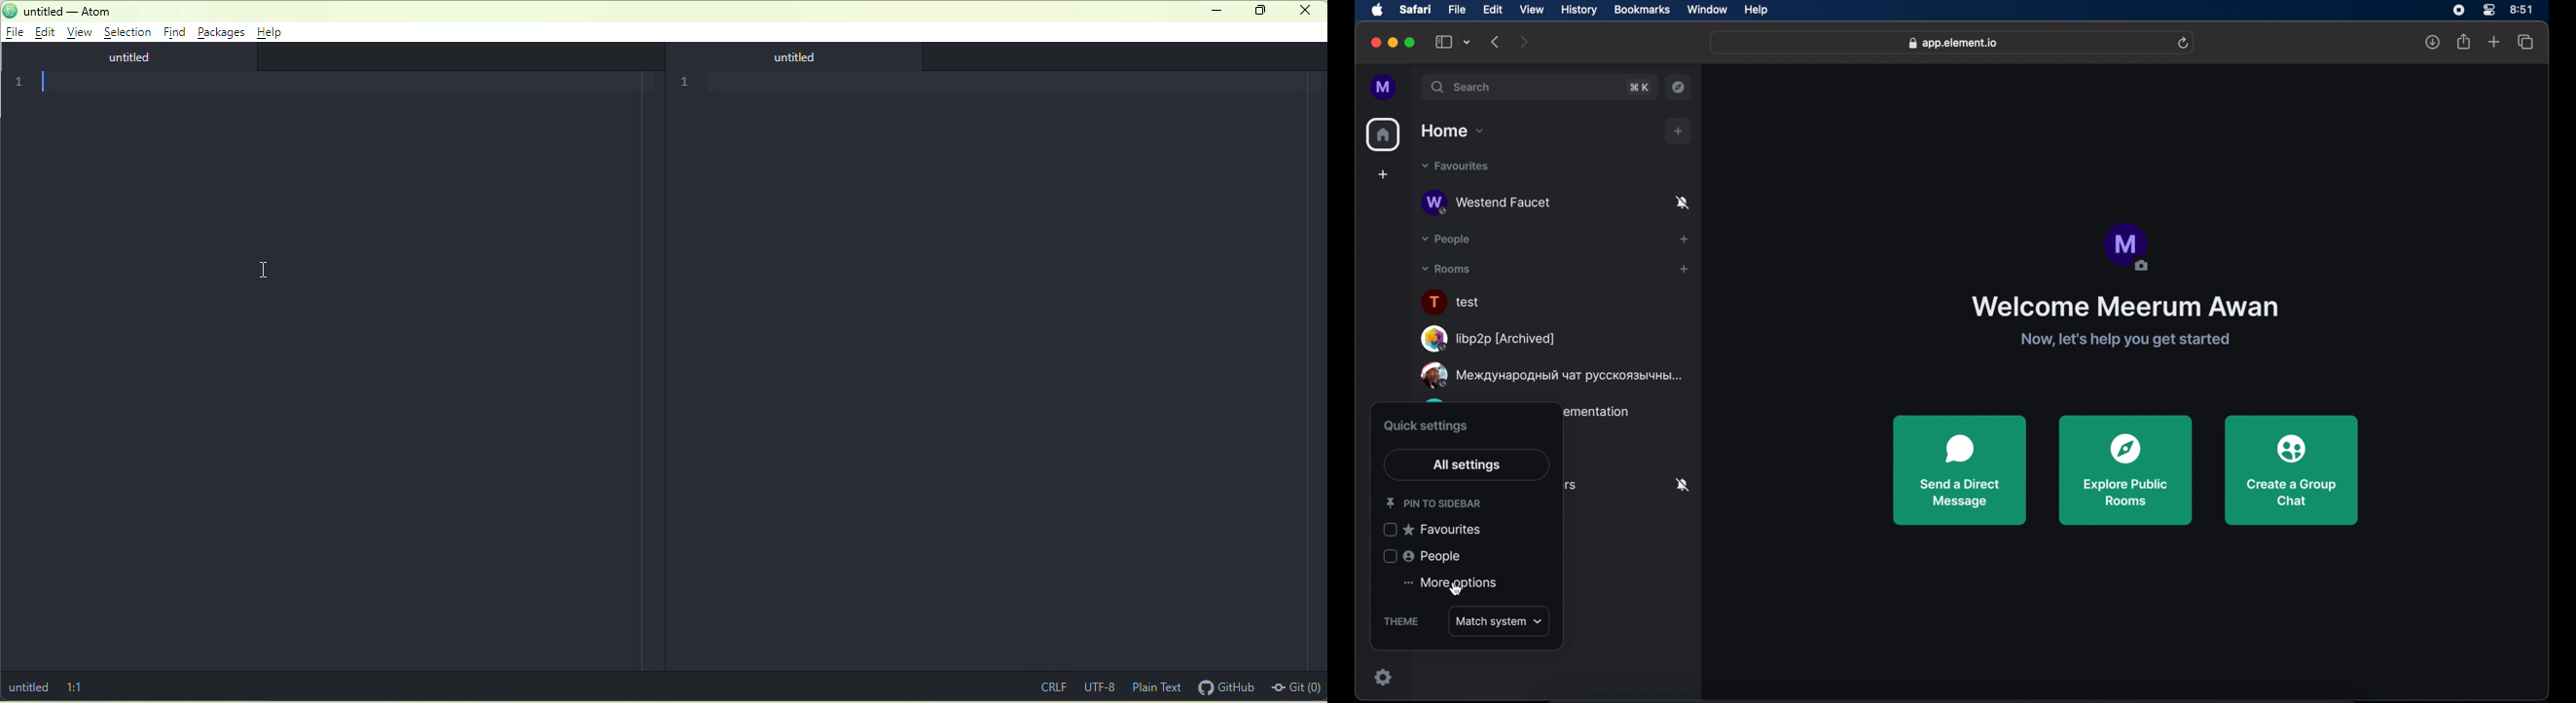 The image size is (2576, 728). I want to click on welcome meerum awan, so click(2124, 307).